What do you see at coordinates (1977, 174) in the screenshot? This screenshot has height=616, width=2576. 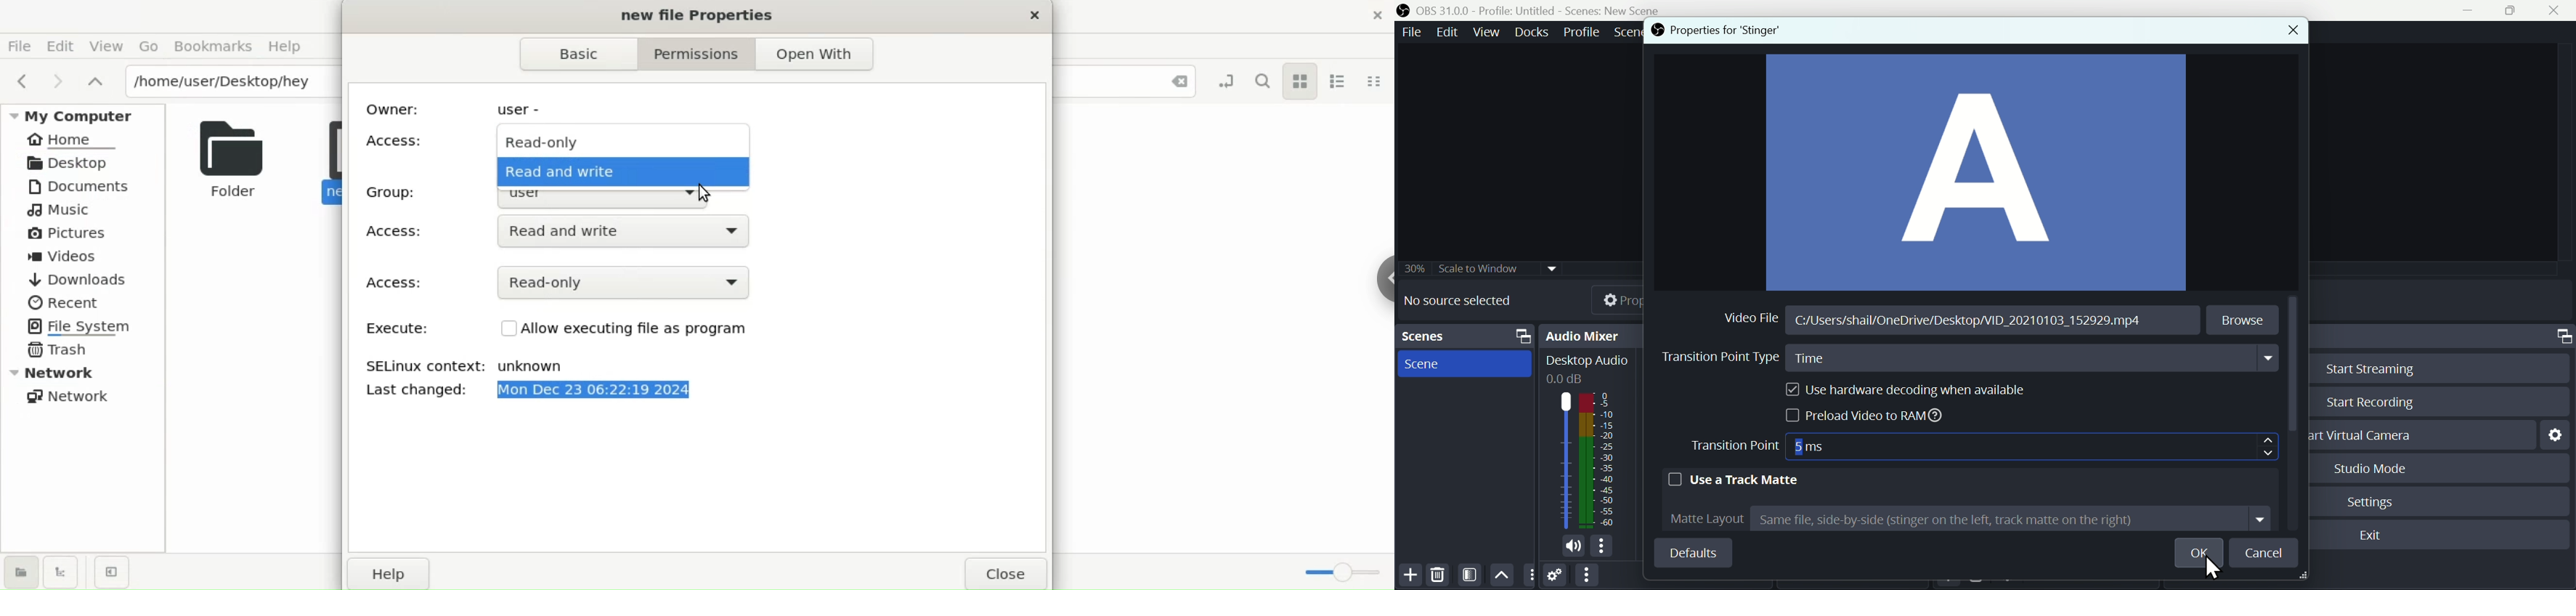 I see `A` at bounding box center [1977, 174].